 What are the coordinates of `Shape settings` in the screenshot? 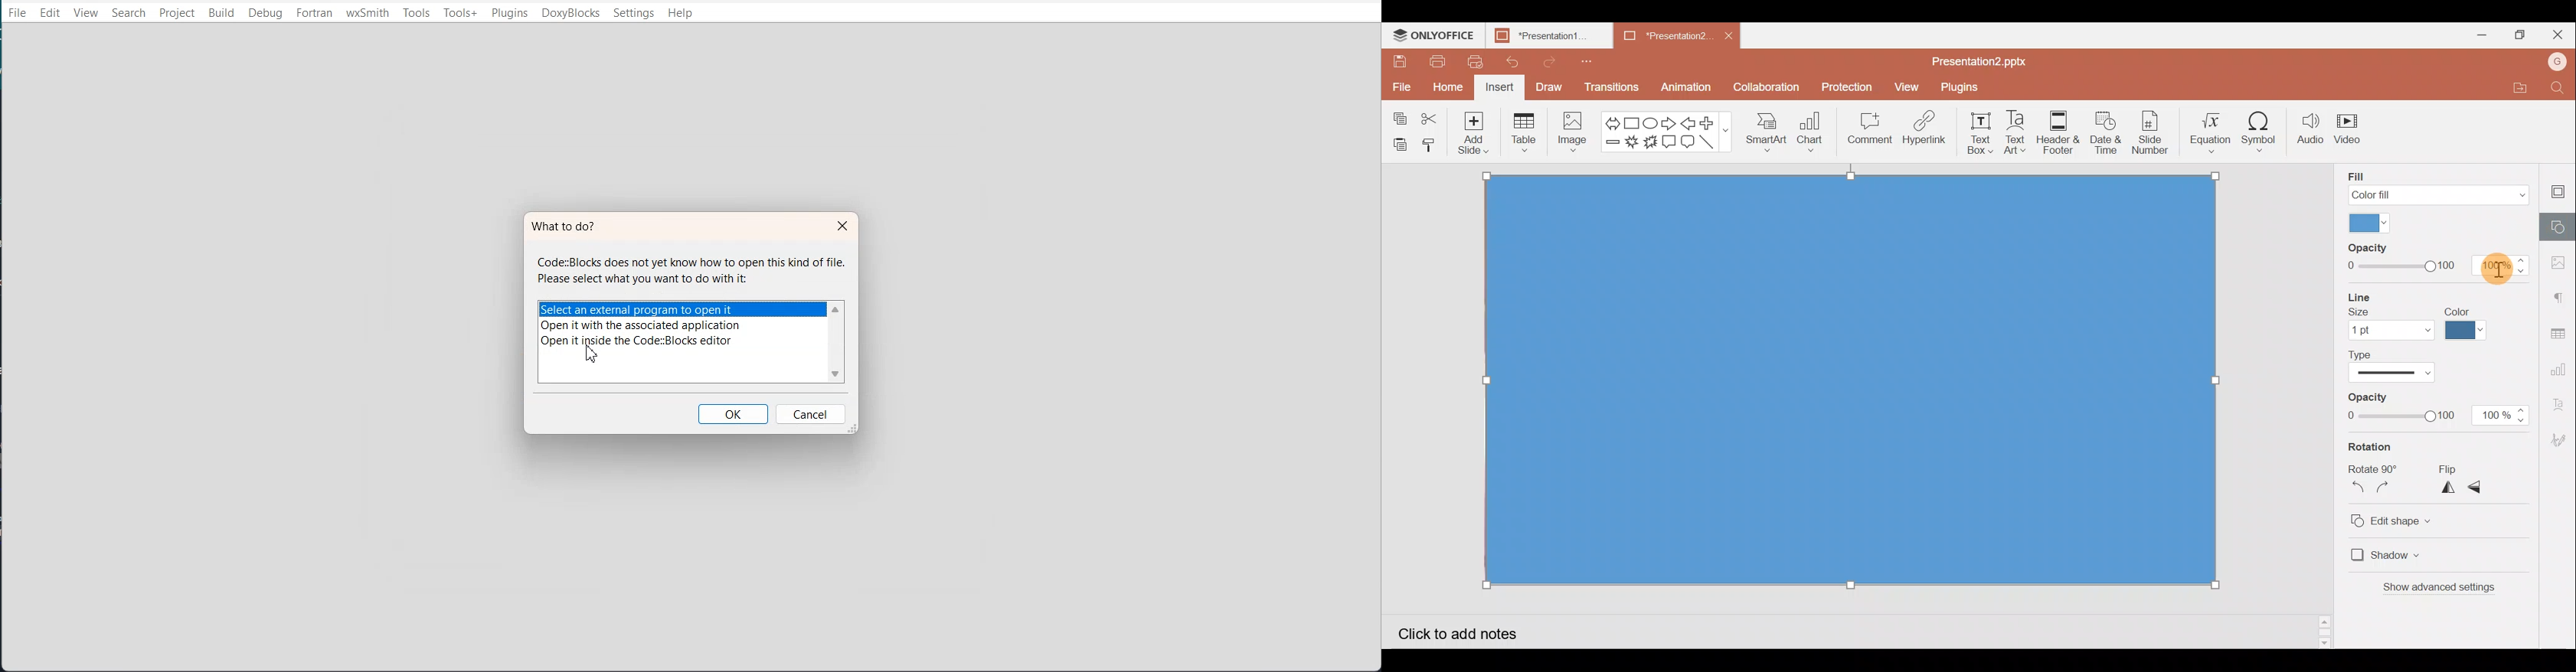 It's located at (2558, 226).